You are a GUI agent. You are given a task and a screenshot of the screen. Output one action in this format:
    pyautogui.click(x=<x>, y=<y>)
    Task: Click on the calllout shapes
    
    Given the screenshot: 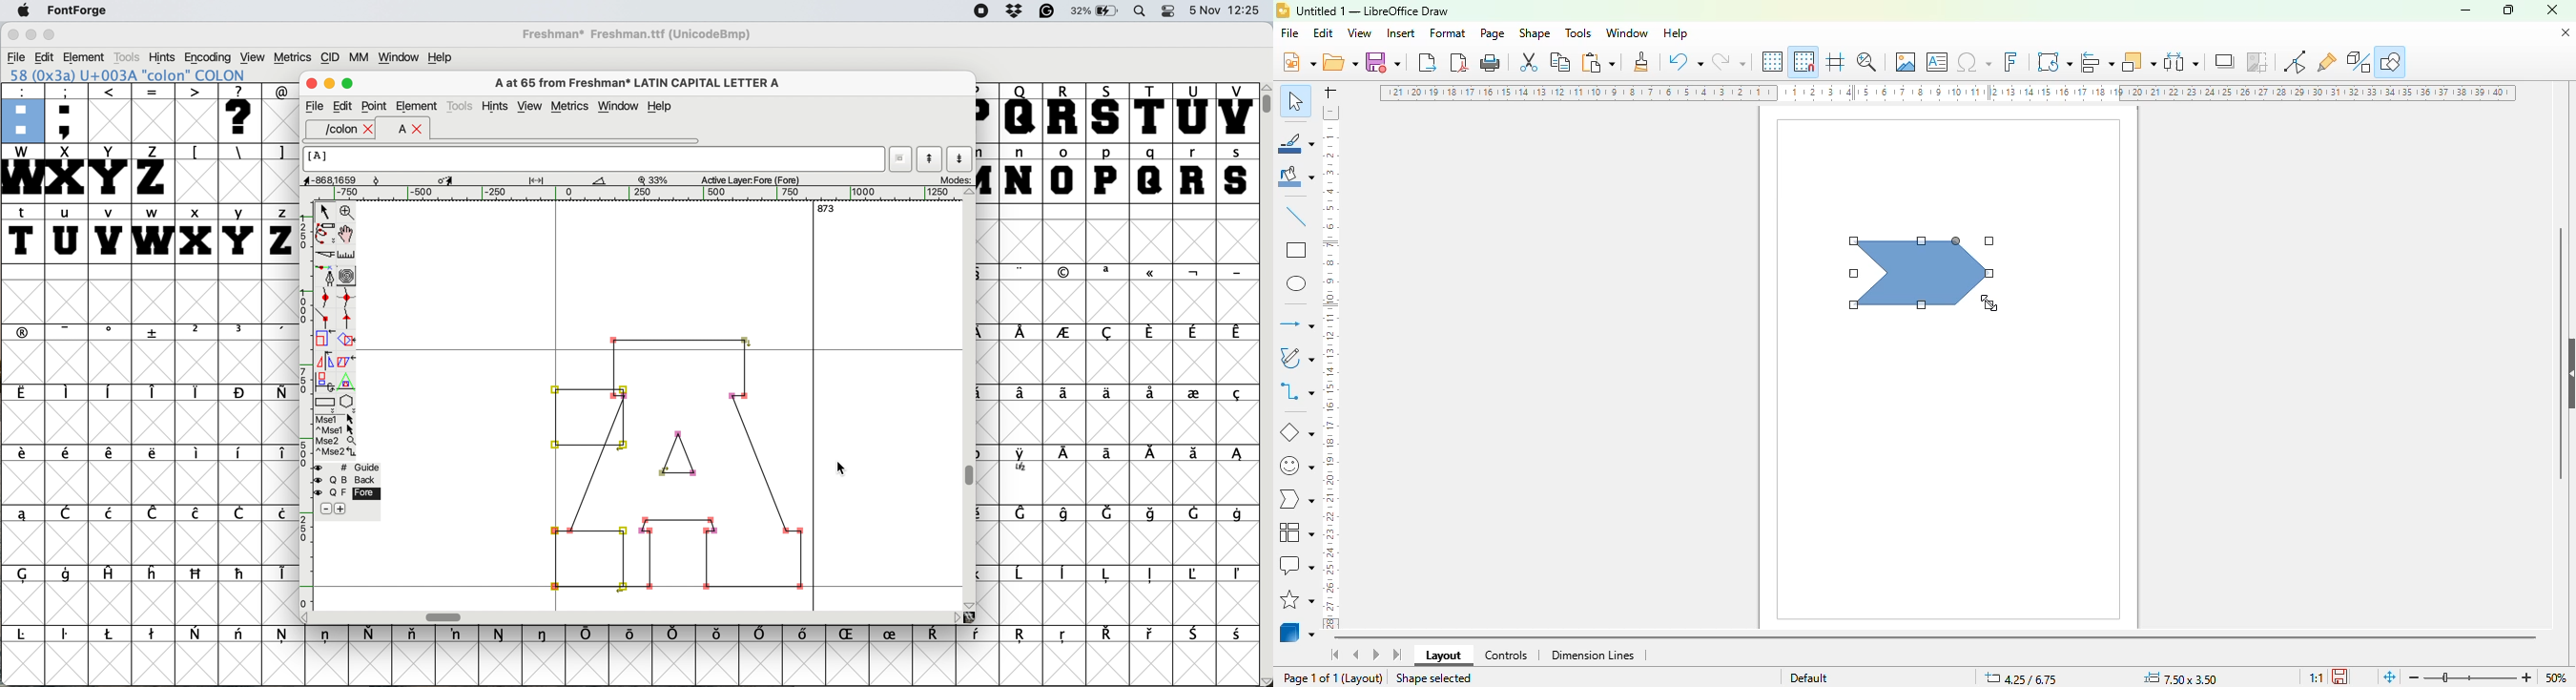 What is the action you would take?
    pyautogui.click(x=1296, y=565)
    